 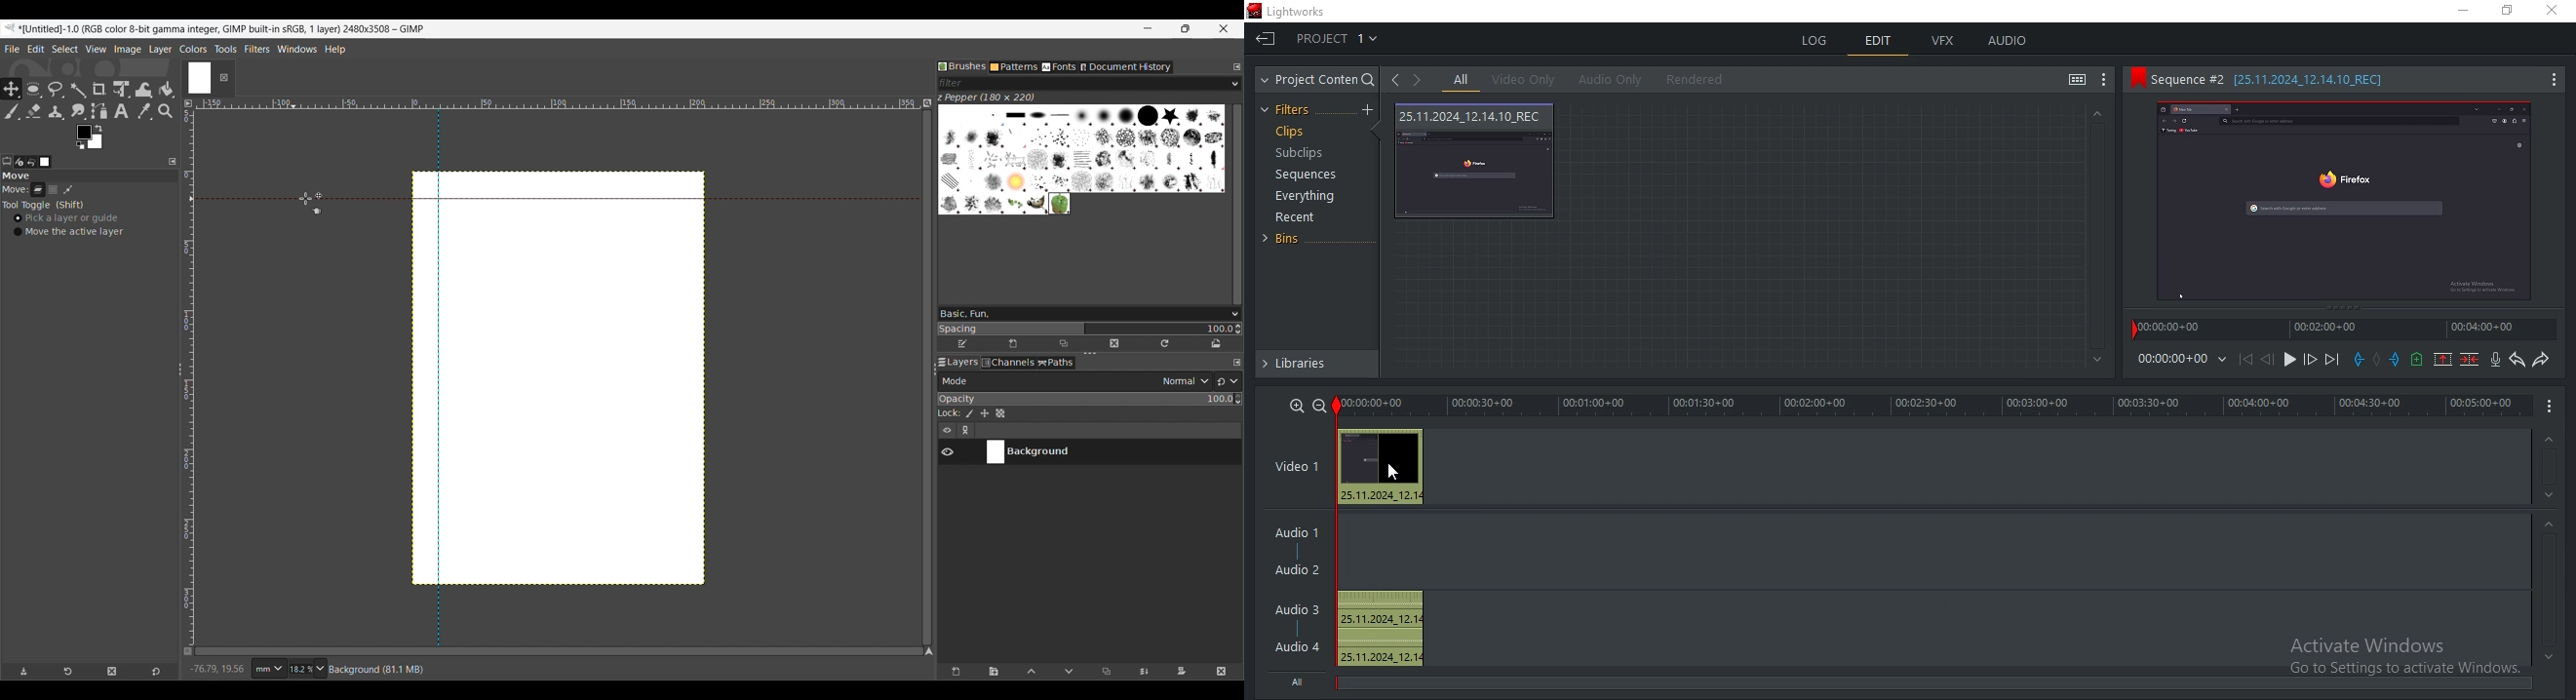 I want to click on Document history tab, so click(x=1126, y=67).